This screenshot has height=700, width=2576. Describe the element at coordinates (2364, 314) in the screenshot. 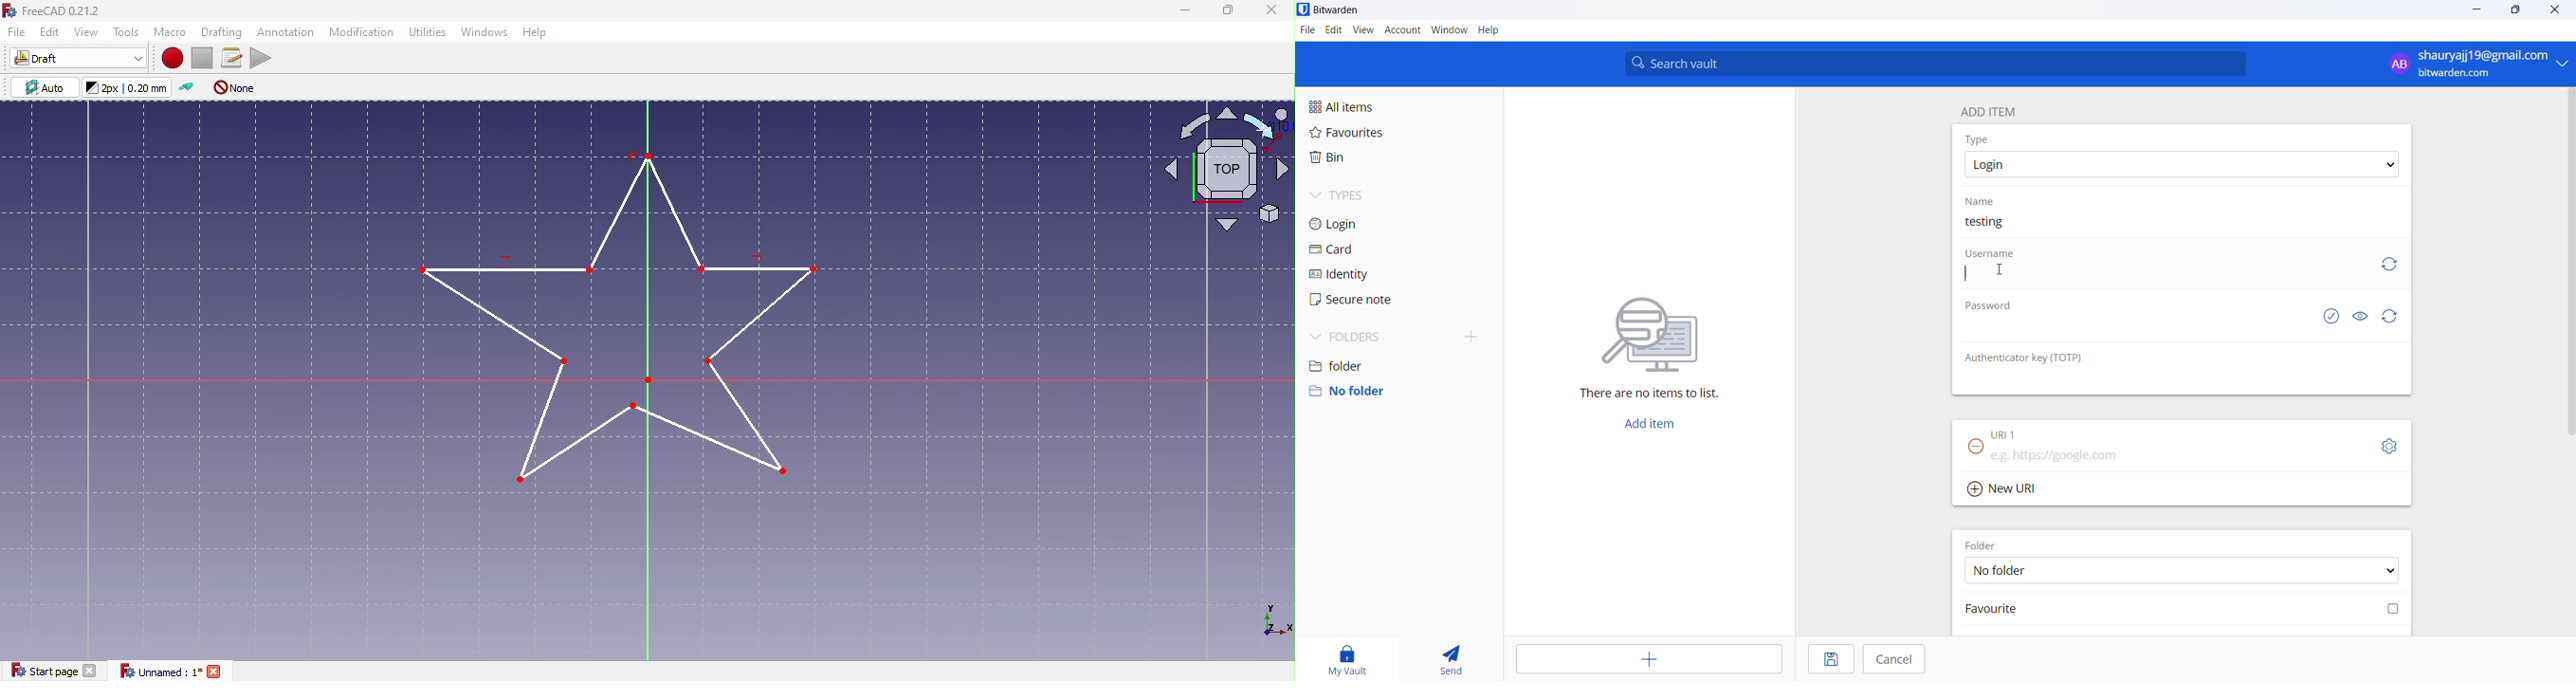

I see `show or hide` at that location.